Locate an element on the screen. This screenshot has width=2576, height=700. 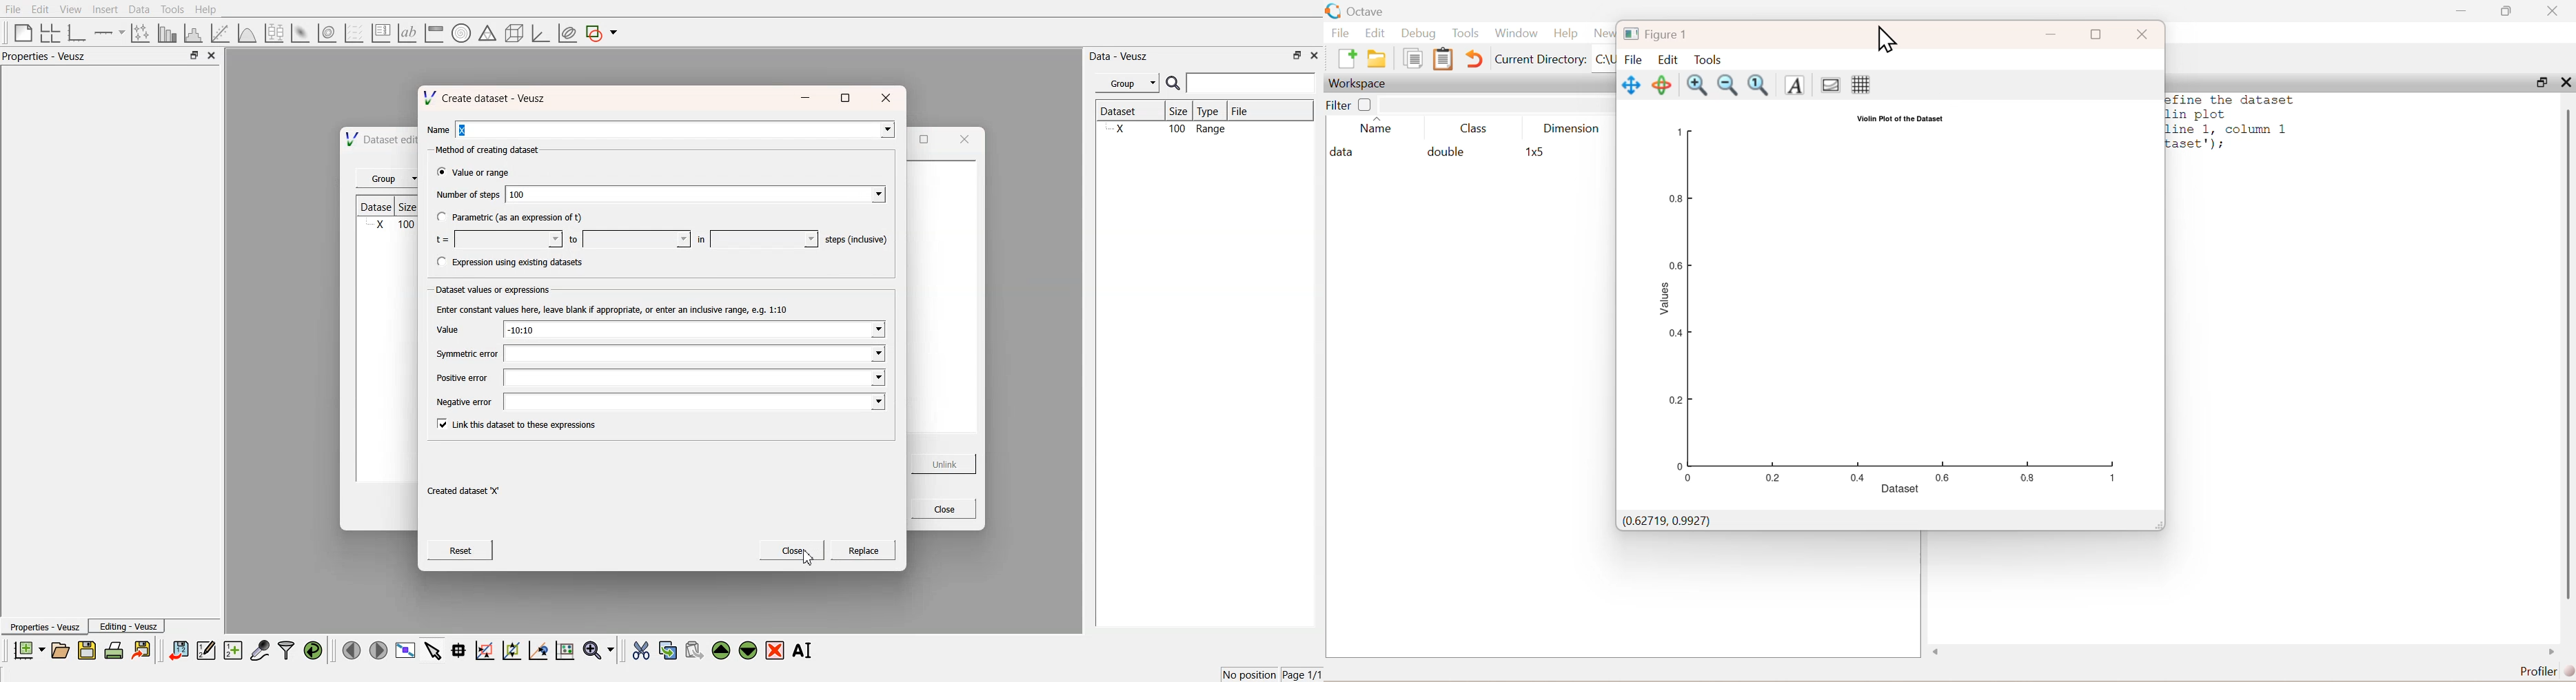
print is located at coordinates (117, 650).